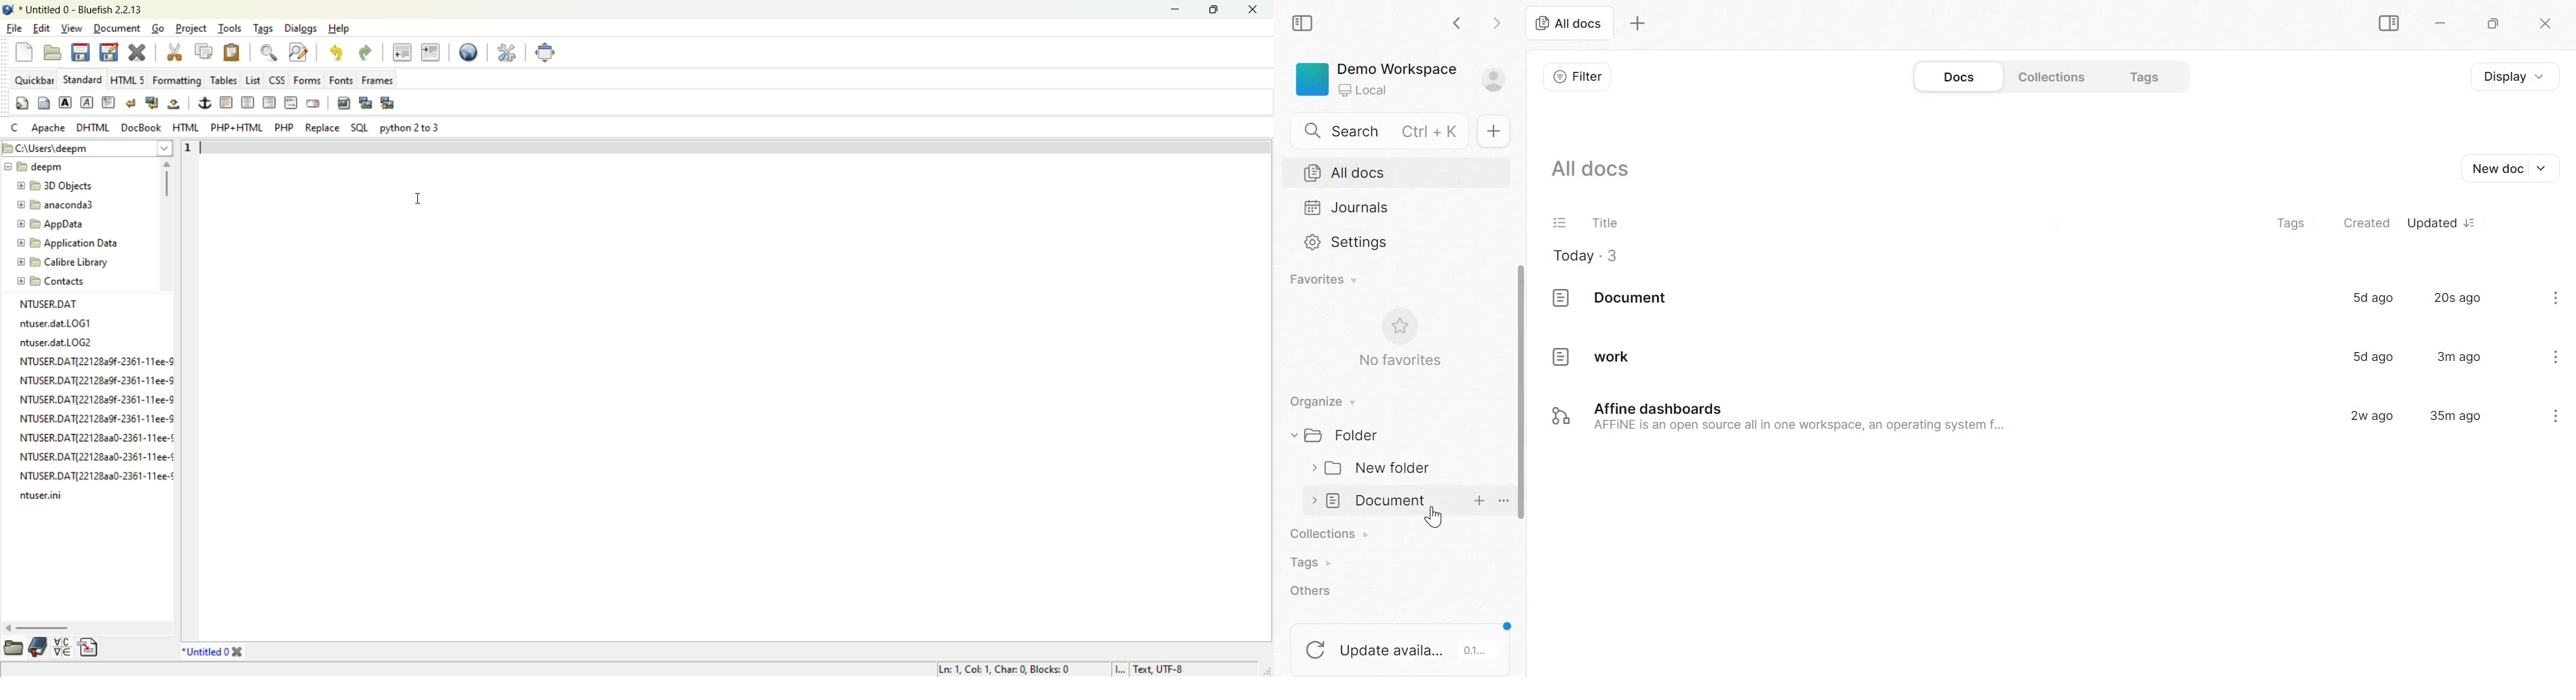 This screenshot has height=700, width=2576. Describe the element at coordinates (1593, 169) in the screenshot. I see `All docs` at that location.